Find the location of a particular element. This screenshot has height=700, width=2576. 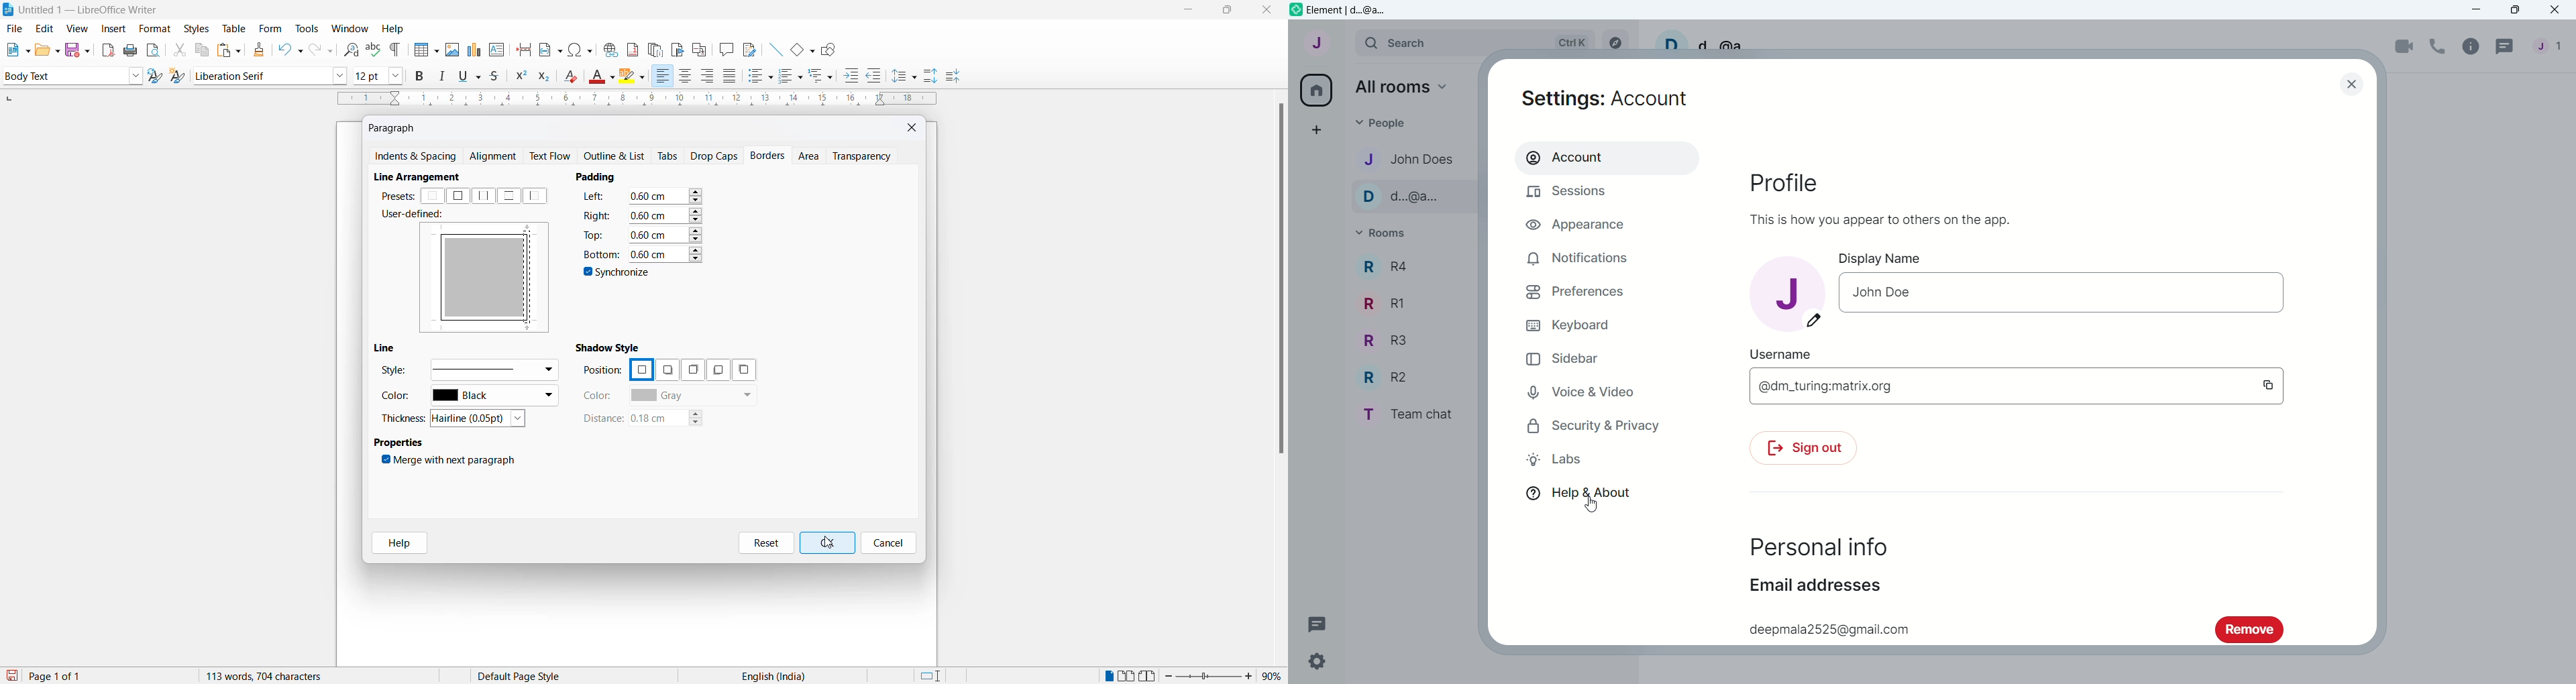

bottom is located at coordinates (600, 254).